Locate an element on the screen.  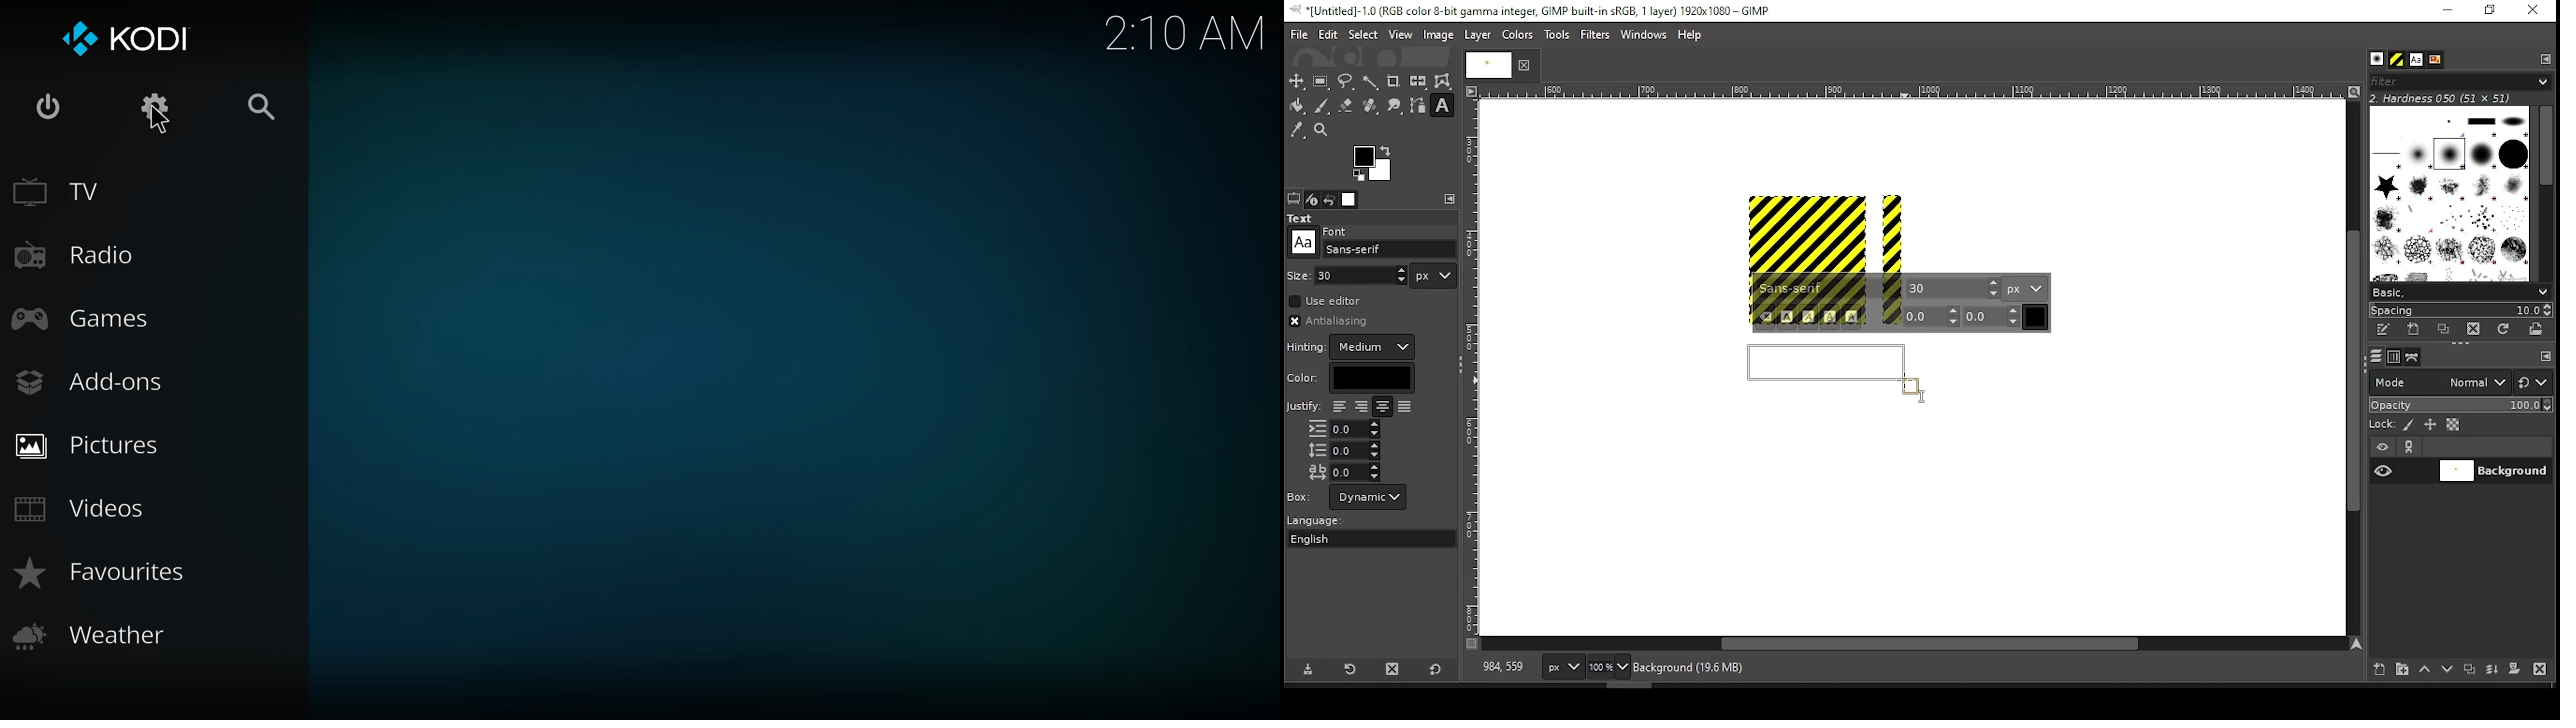
heal tool is located at coordinates (1372, 107).